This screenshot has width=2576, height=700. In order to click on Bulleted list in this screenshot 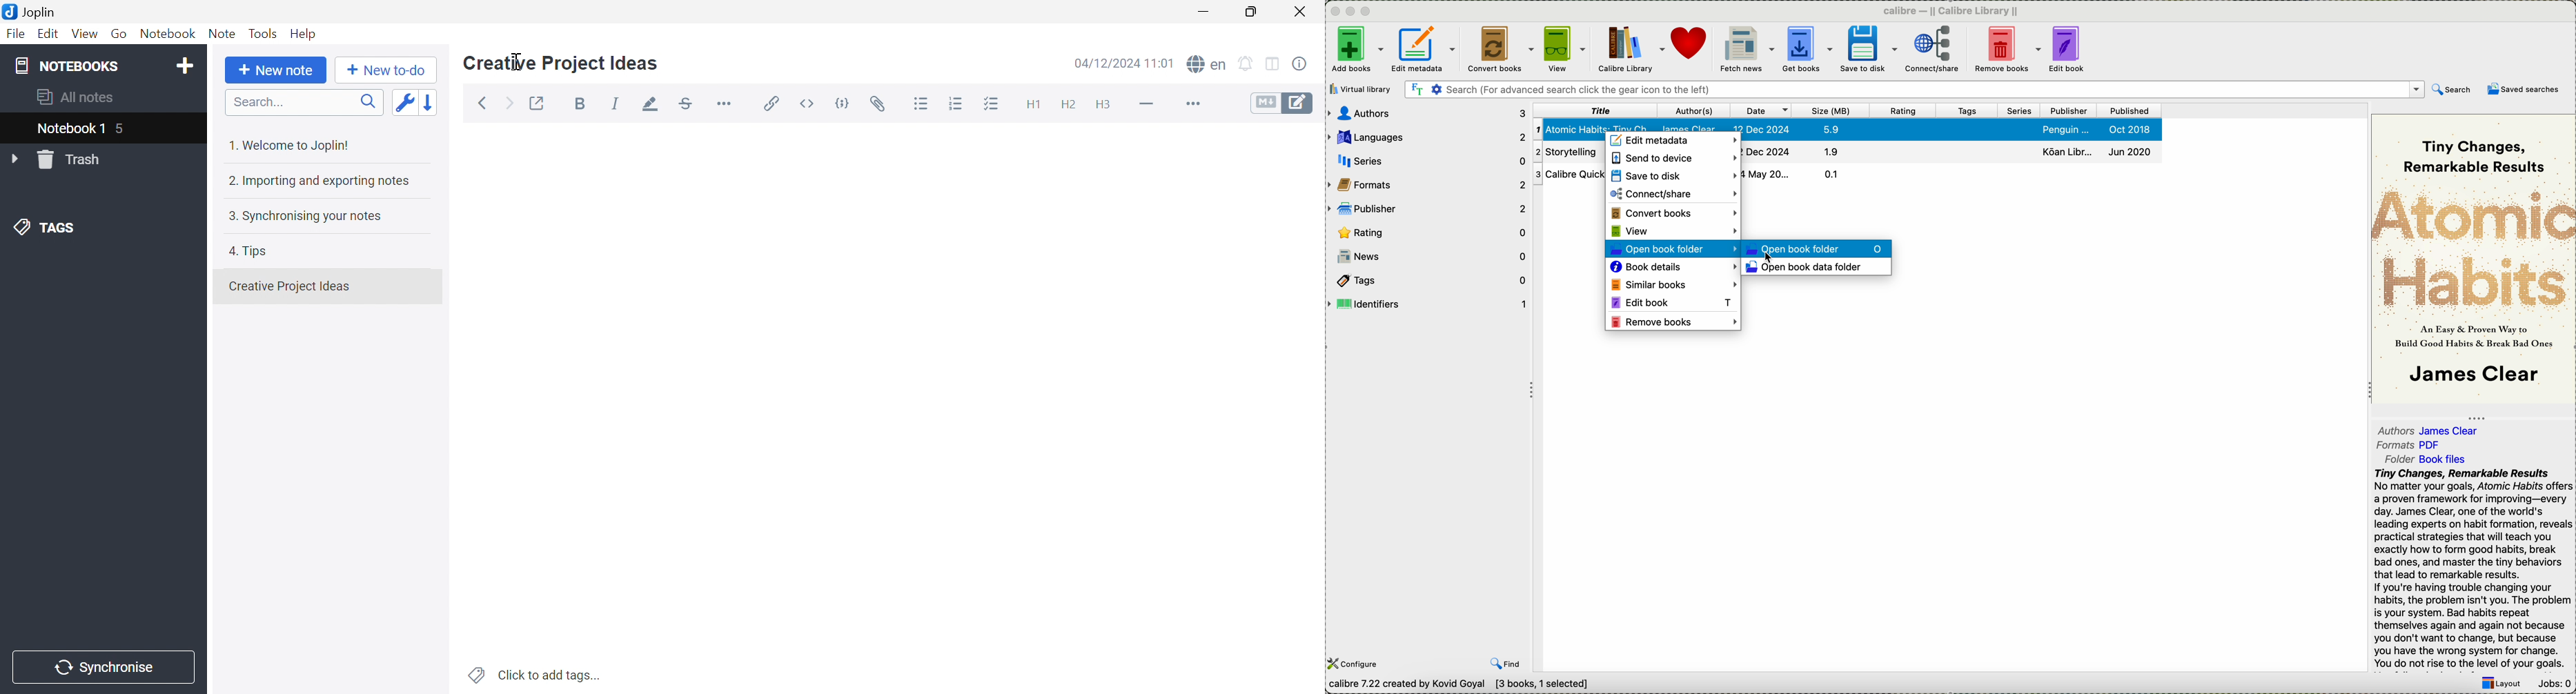, I will do `click(921, 104)`.